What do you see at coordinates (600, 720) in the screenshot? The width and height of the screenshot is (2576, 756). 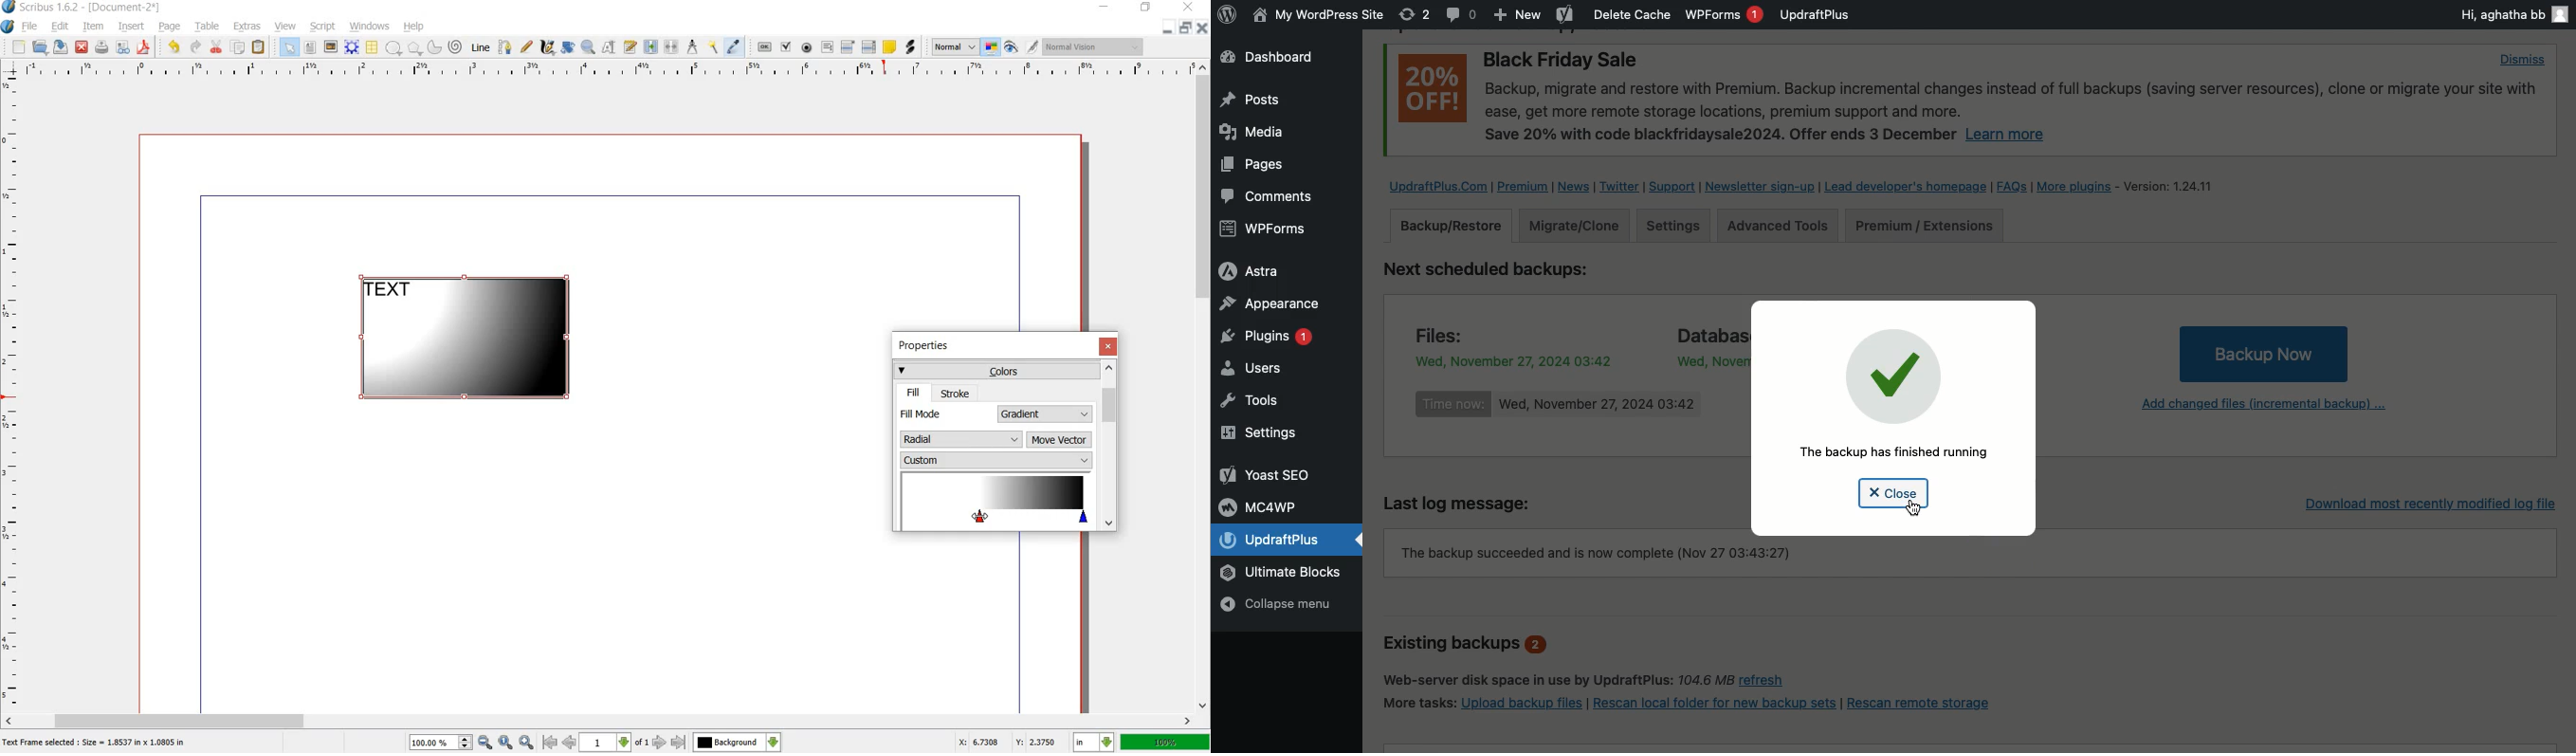 I see `scroll bar` at bounding box center [600, 720].